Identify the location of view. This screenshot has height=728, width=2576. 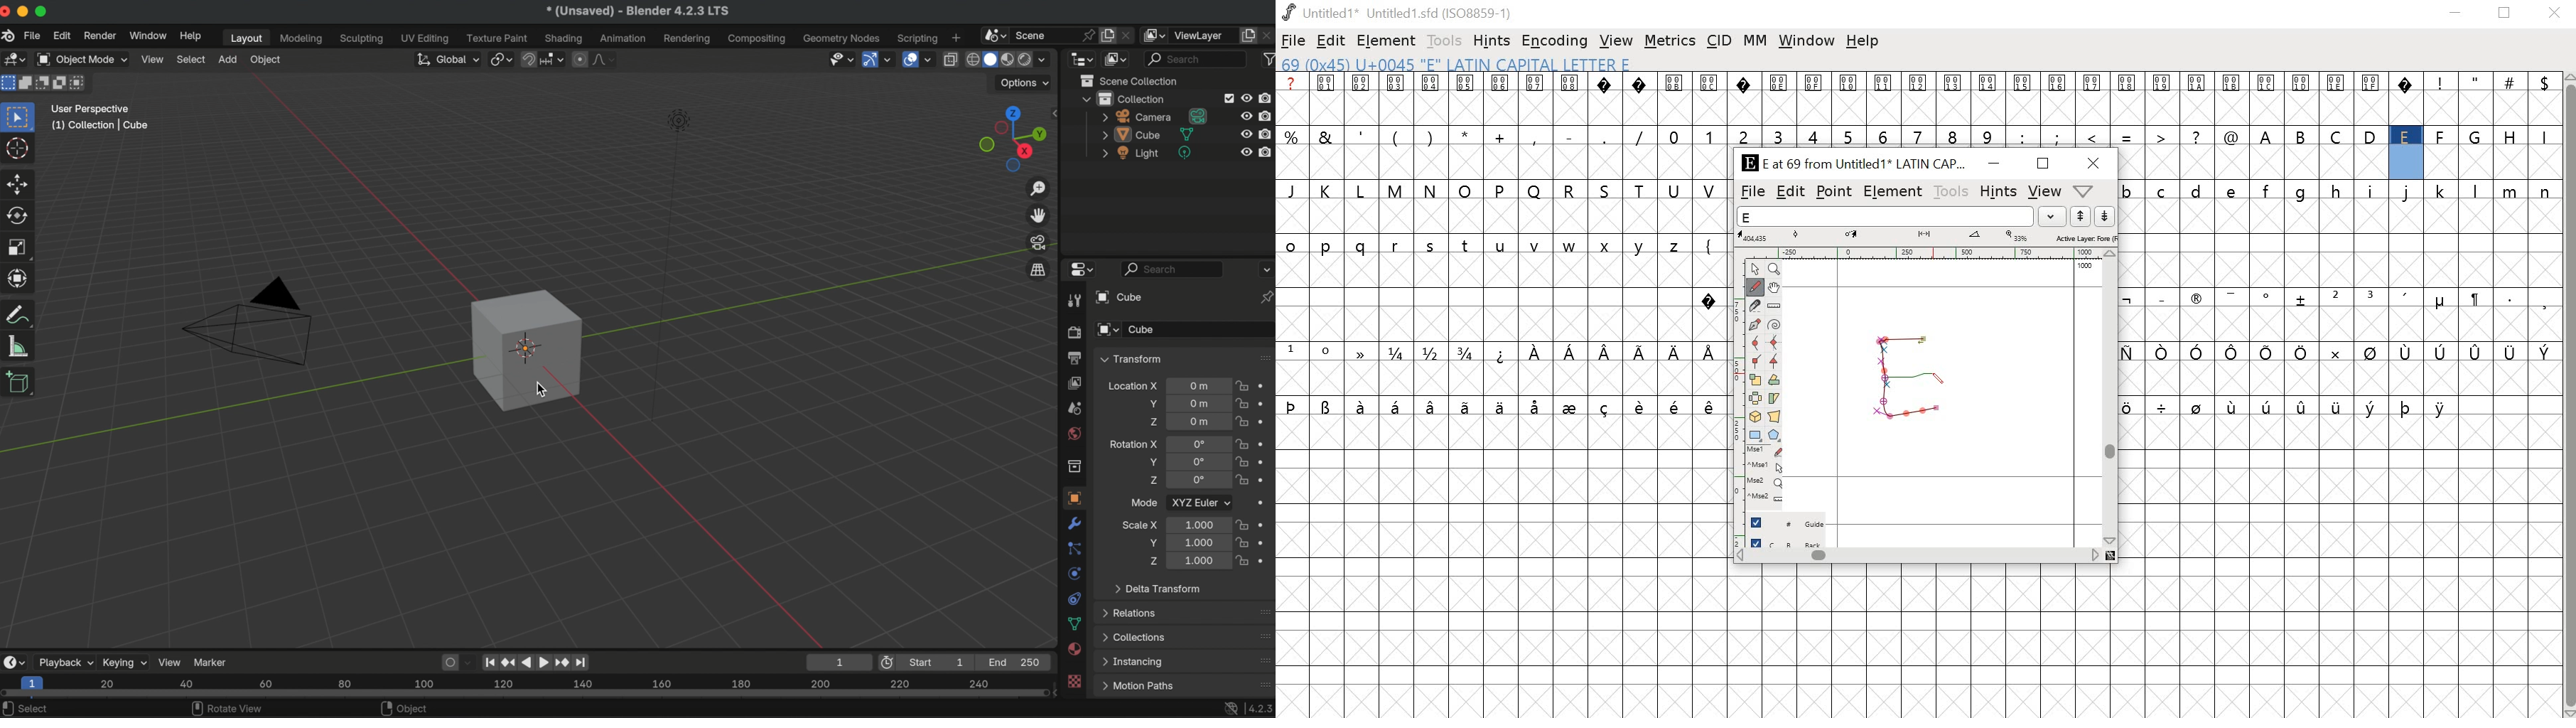
(1617, 41).